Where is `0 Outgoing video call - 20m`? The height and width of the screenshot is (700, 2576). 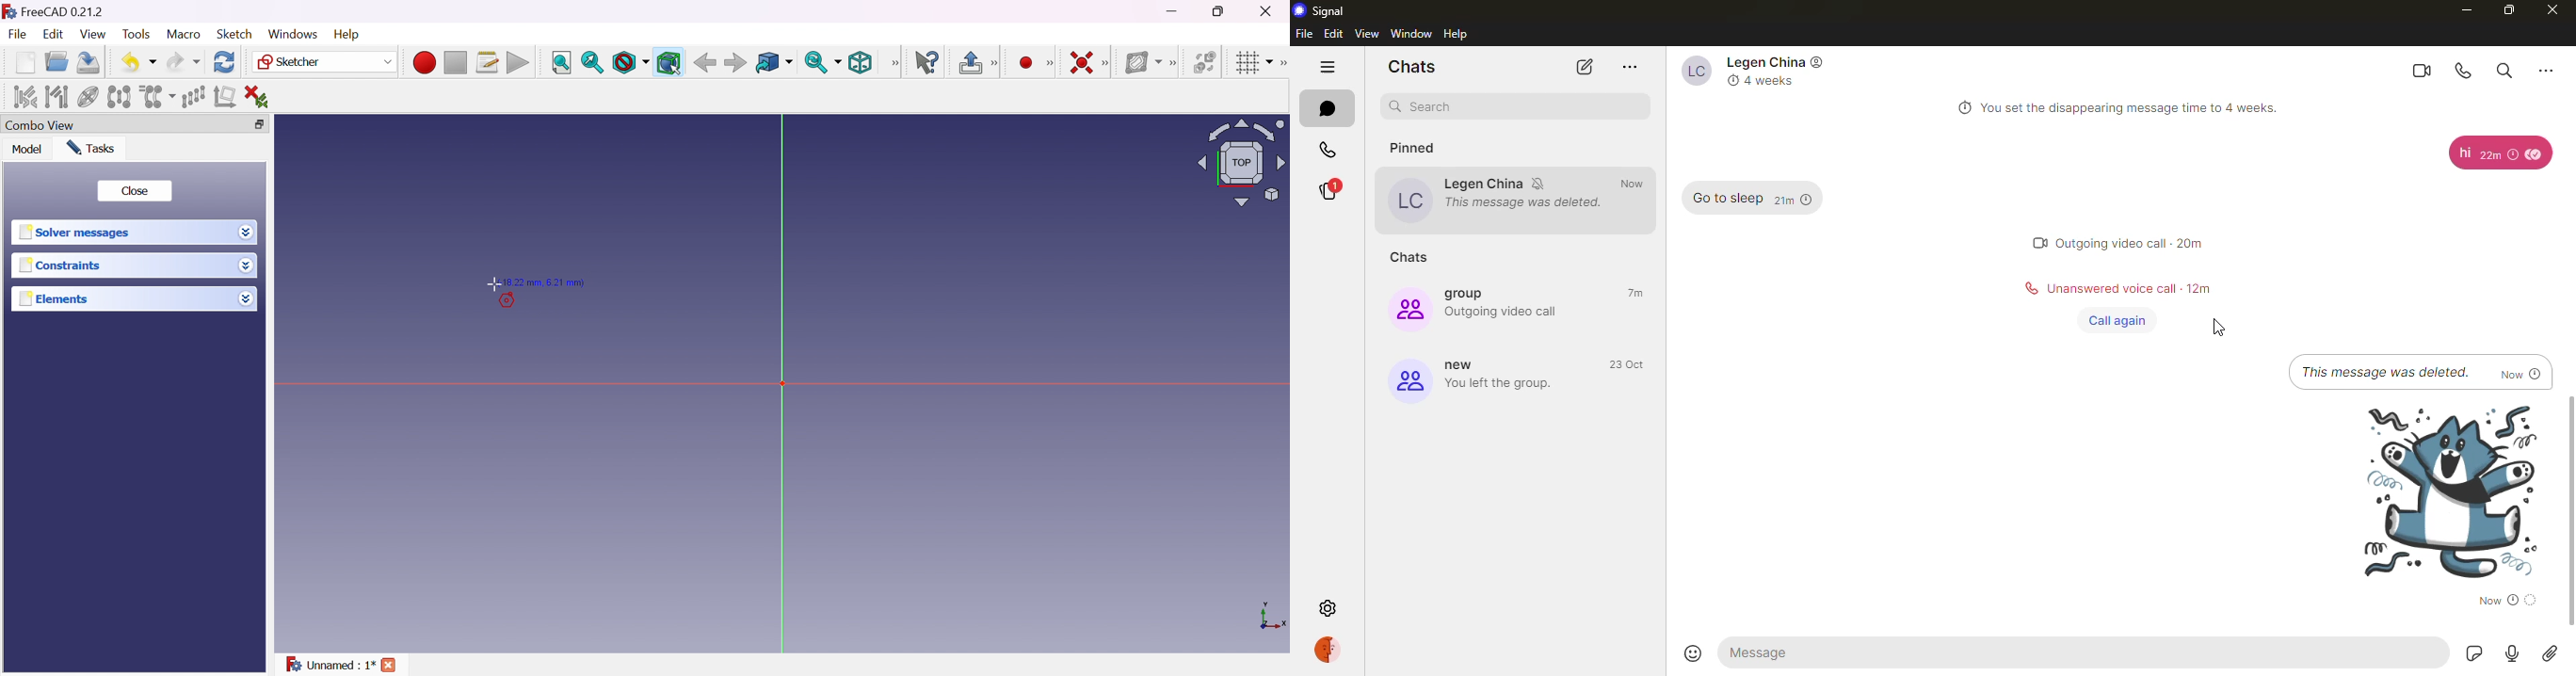 0 Outgoing video call - 20m is located at coordinates (2135, 244).